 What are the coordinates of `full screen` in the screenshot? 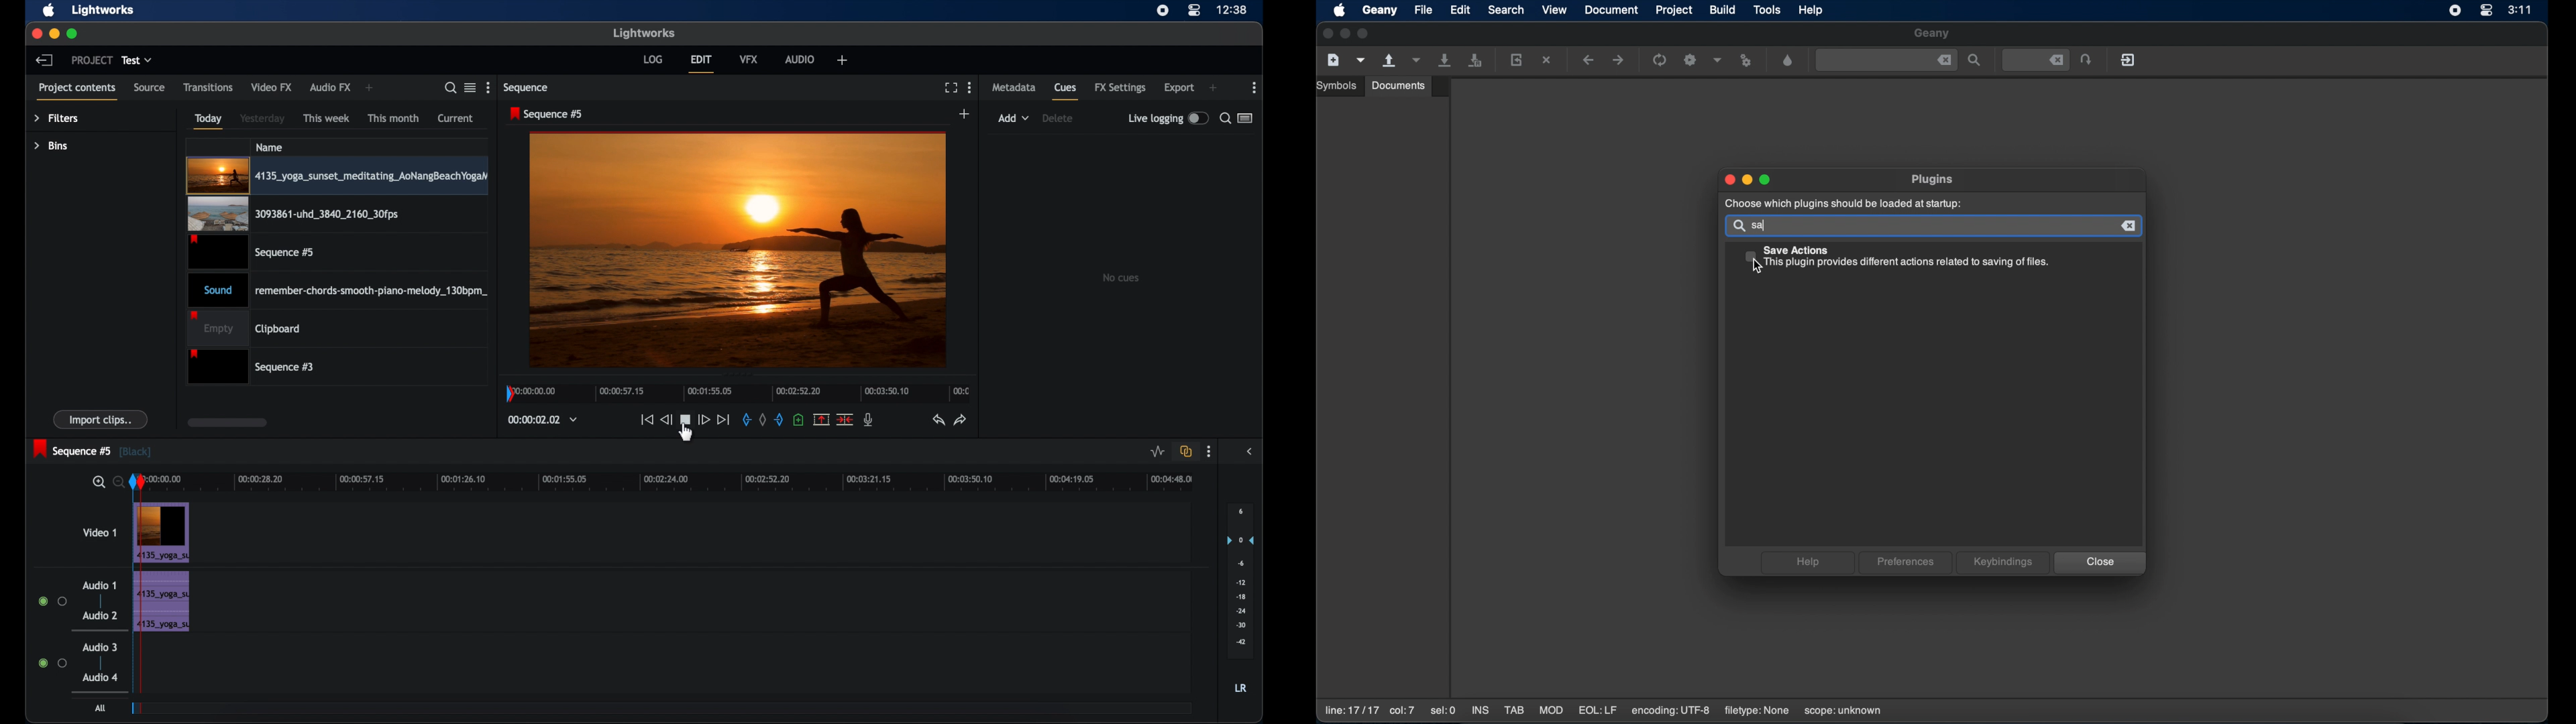 It's located at (951, 86).